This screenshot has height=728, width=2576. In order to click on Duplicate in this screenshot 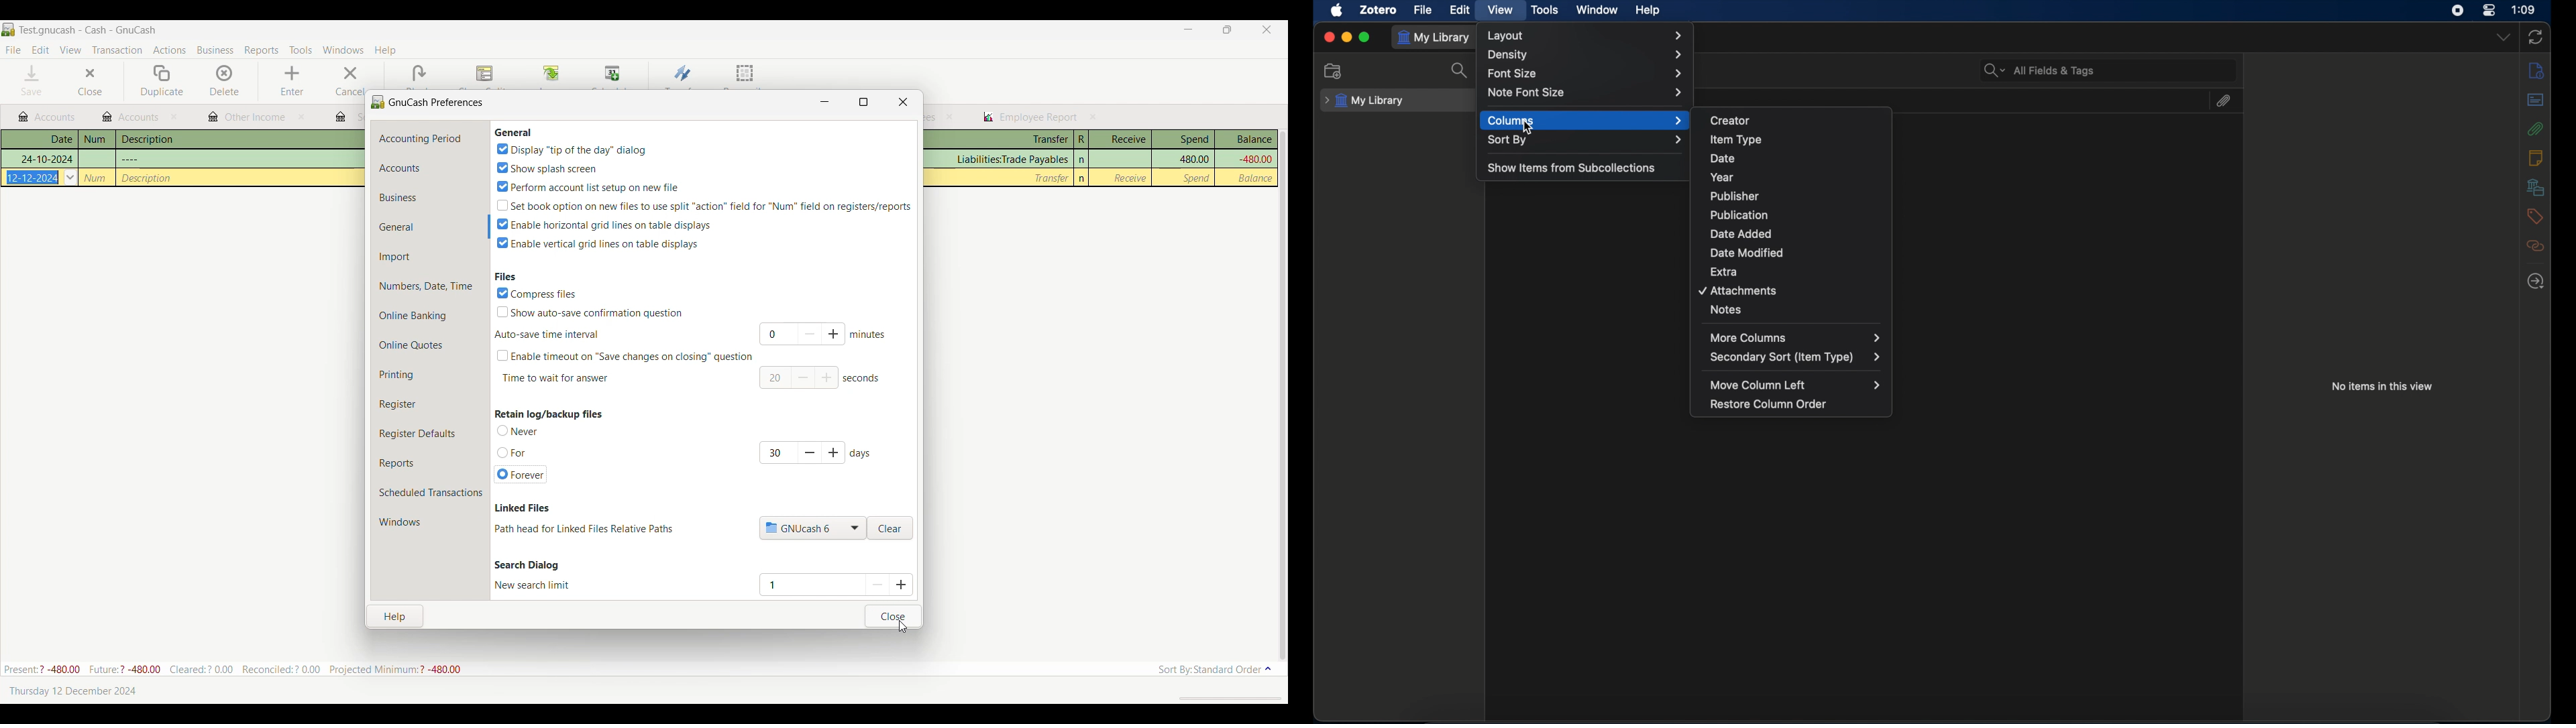, I will do `click(162, 81)`.